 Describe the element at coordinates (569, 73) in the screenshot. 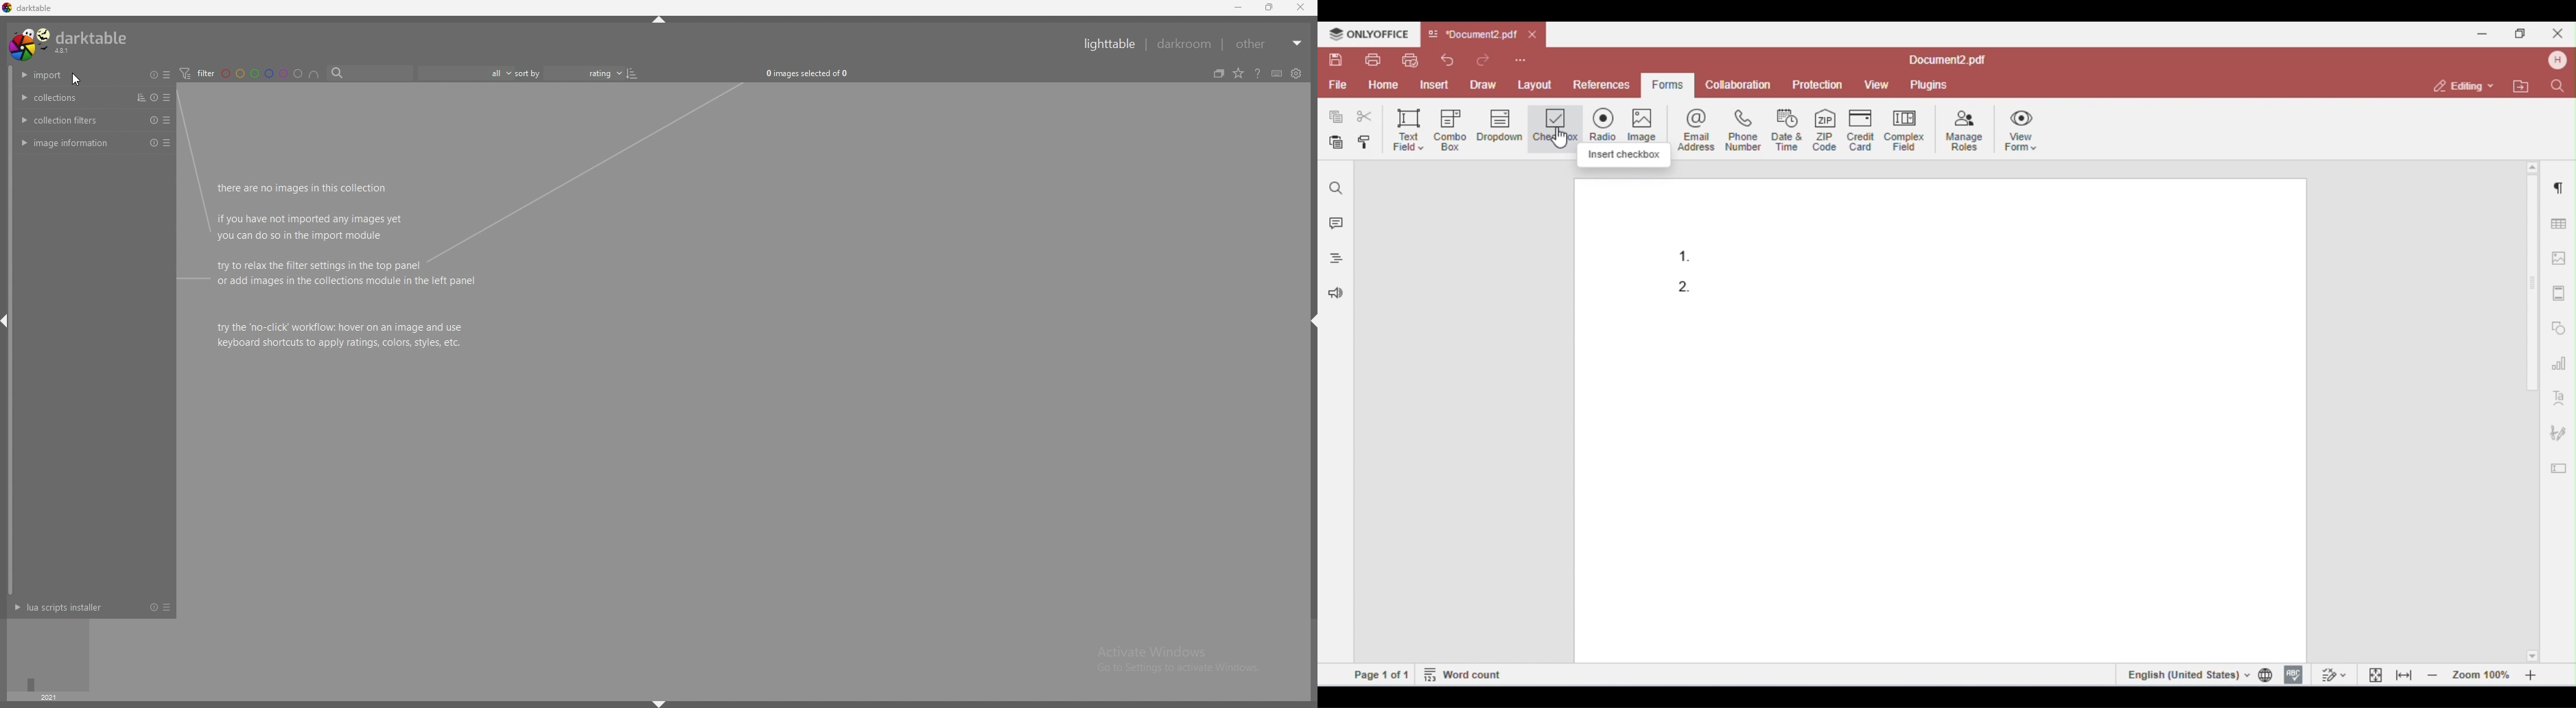

I see `sort by` at that location.